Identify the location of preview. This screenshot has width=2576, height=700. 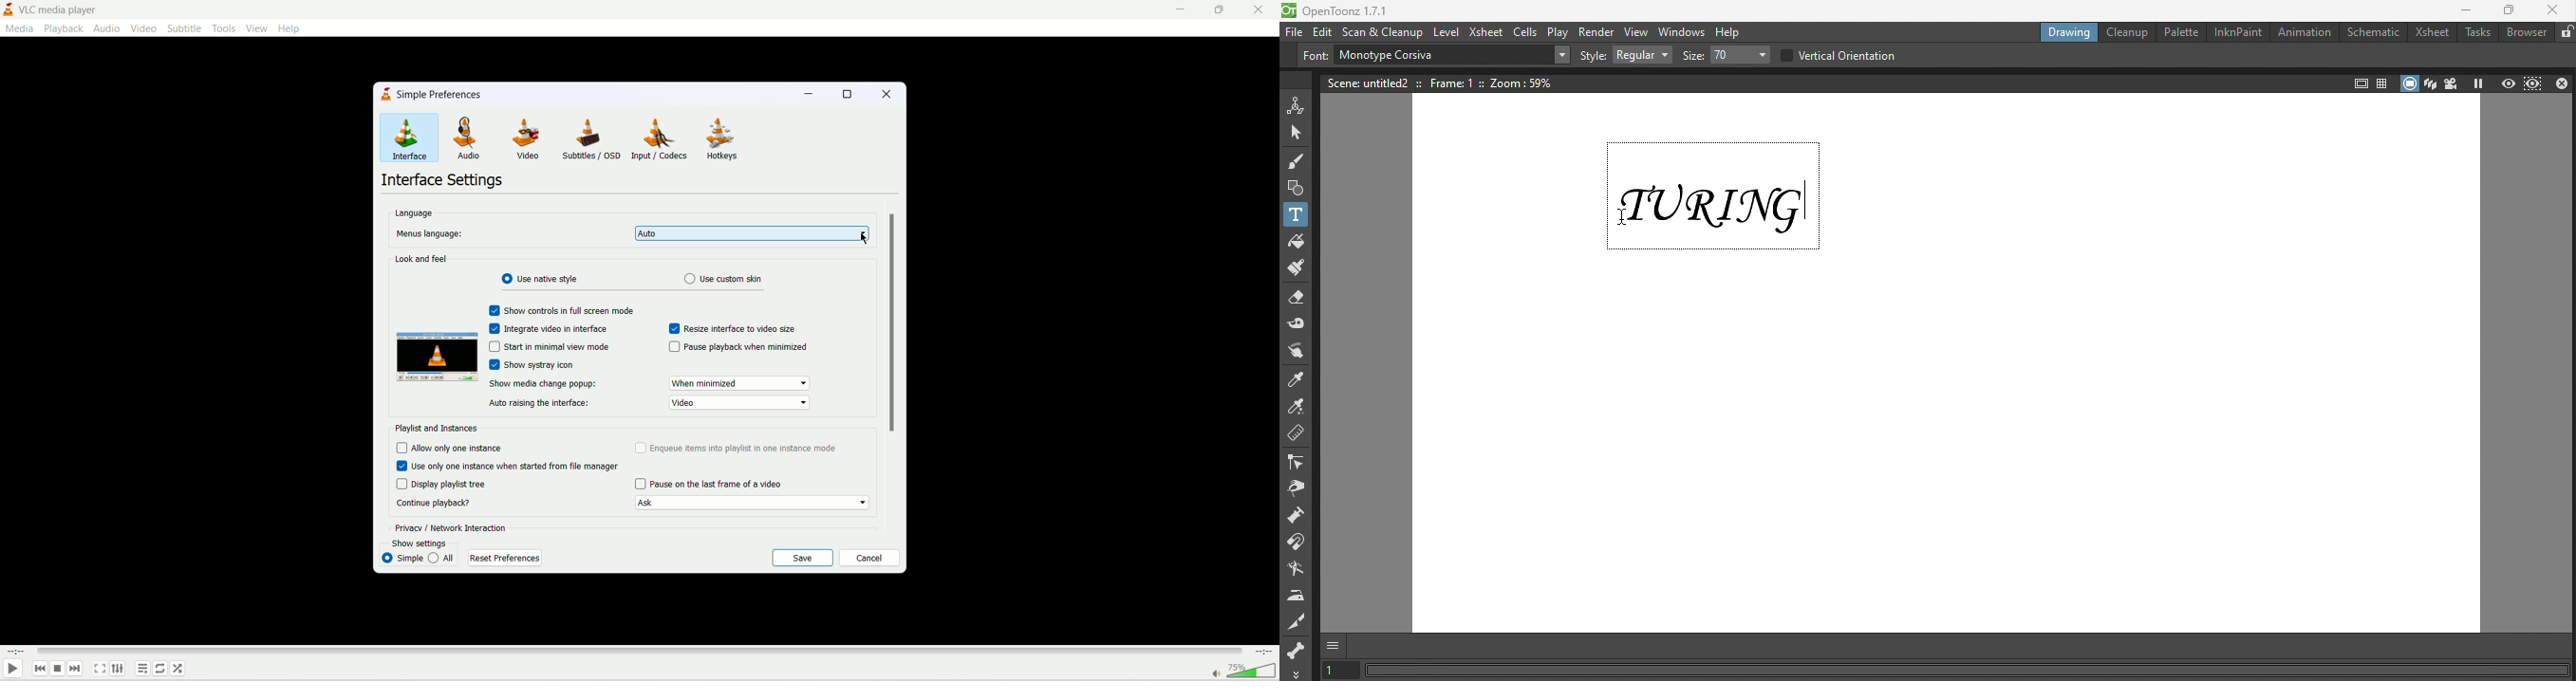
(437, 358).